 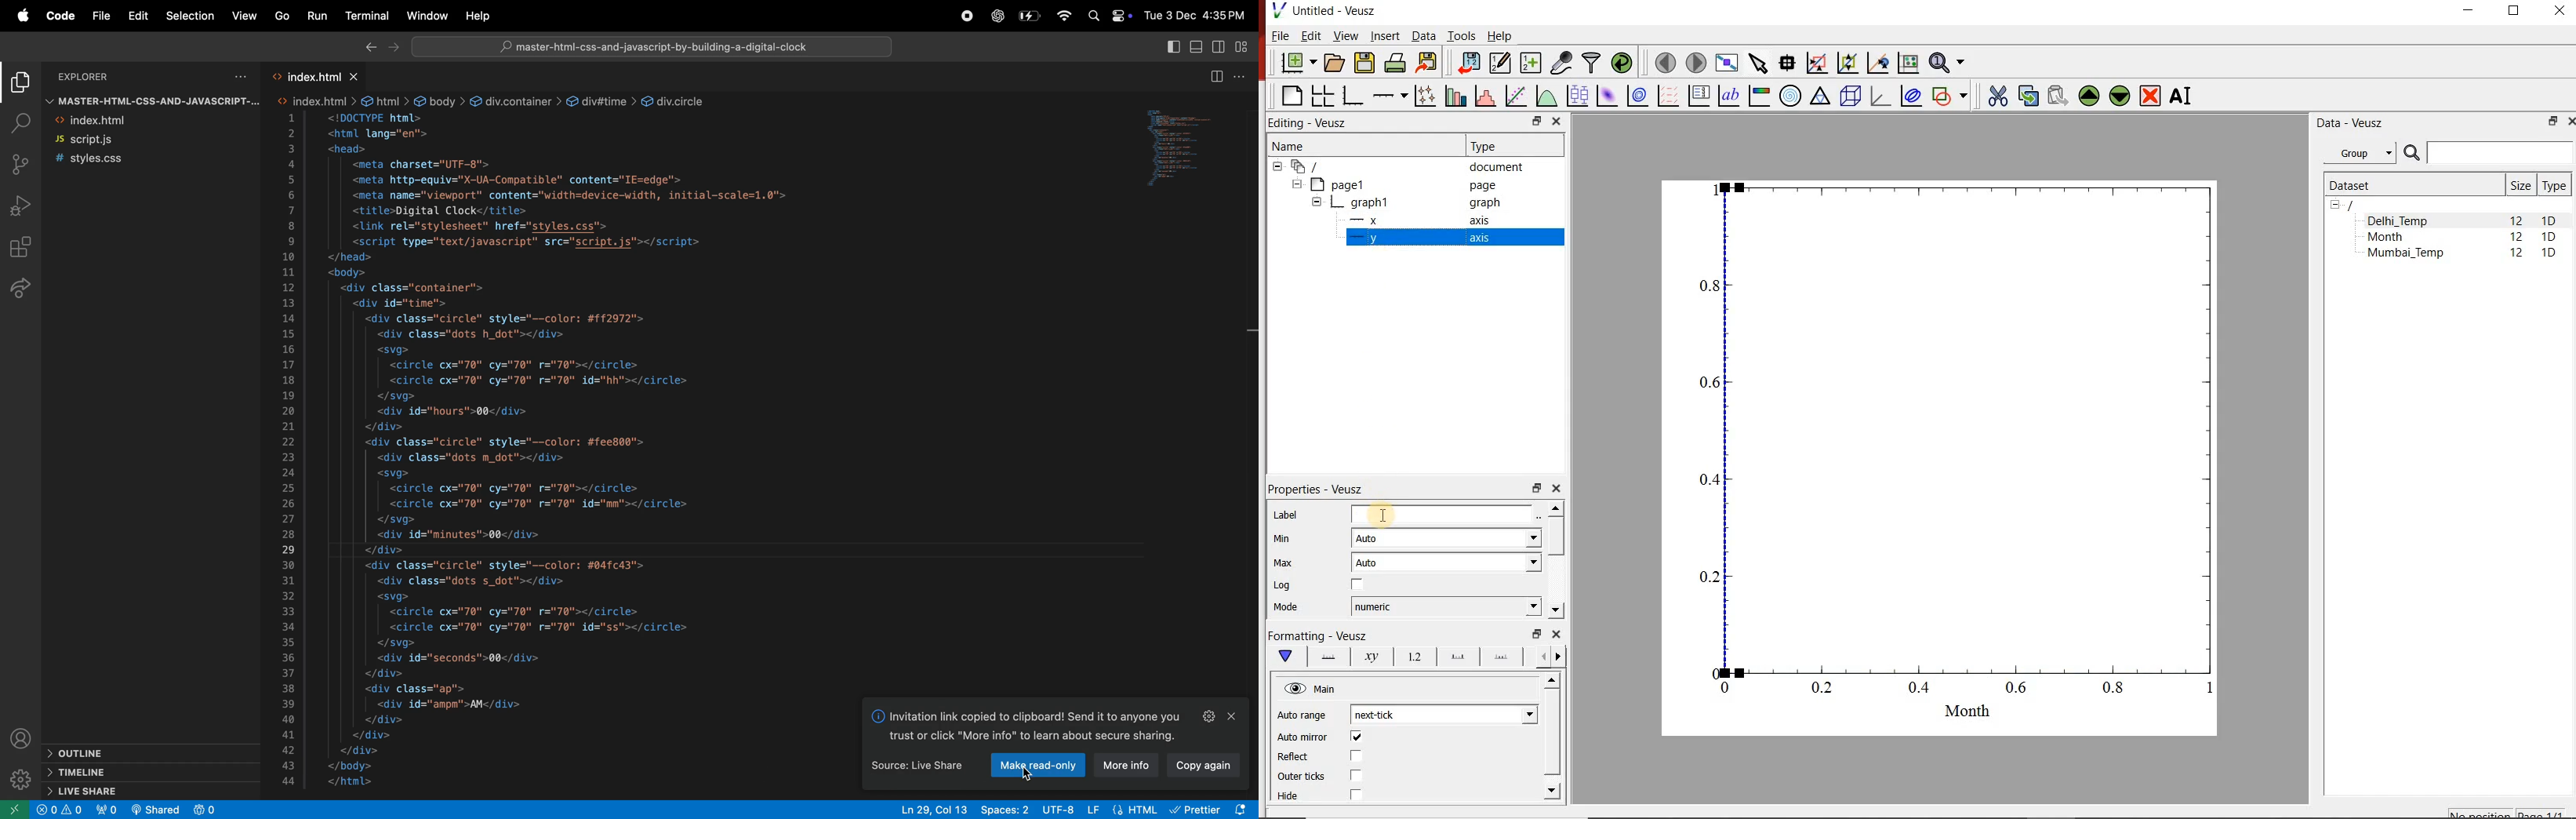 What do you see at coordinates (21, 248) in the screenshot?
I see `extensions` at bounding box center [21, 248].